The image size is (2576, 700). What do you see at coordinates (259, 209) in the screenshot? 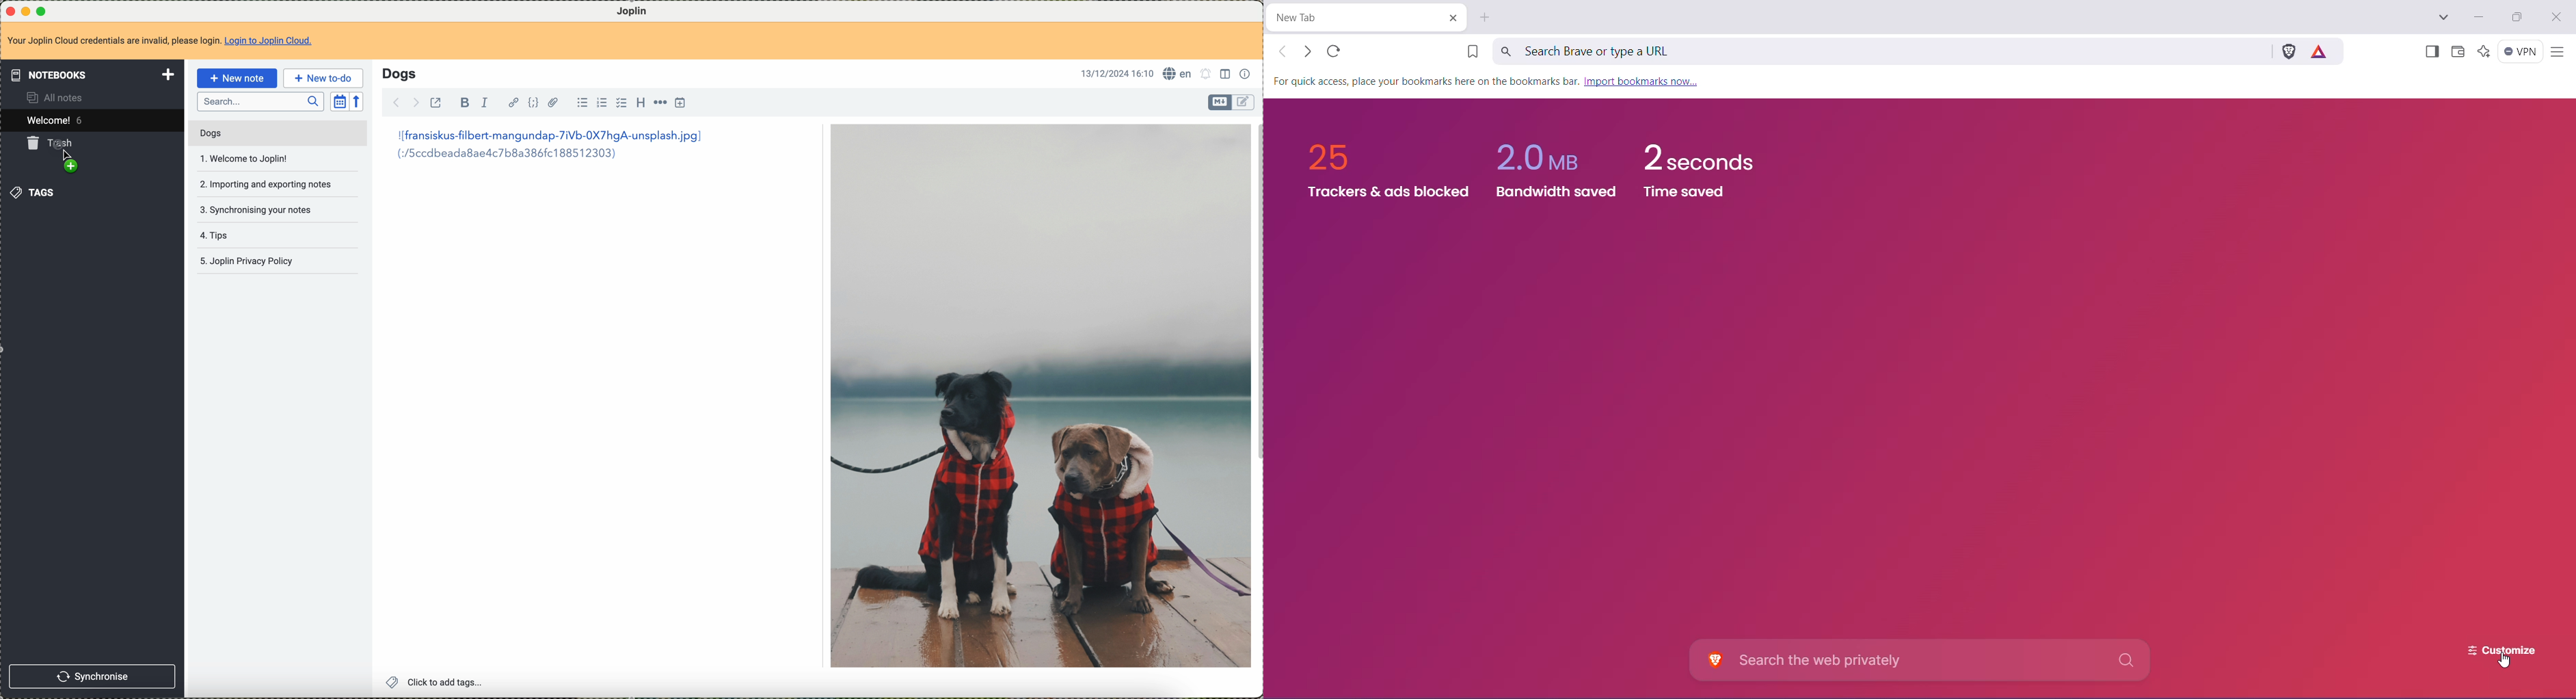
I see `synchronising your notes` at bounding box center [259, 209].